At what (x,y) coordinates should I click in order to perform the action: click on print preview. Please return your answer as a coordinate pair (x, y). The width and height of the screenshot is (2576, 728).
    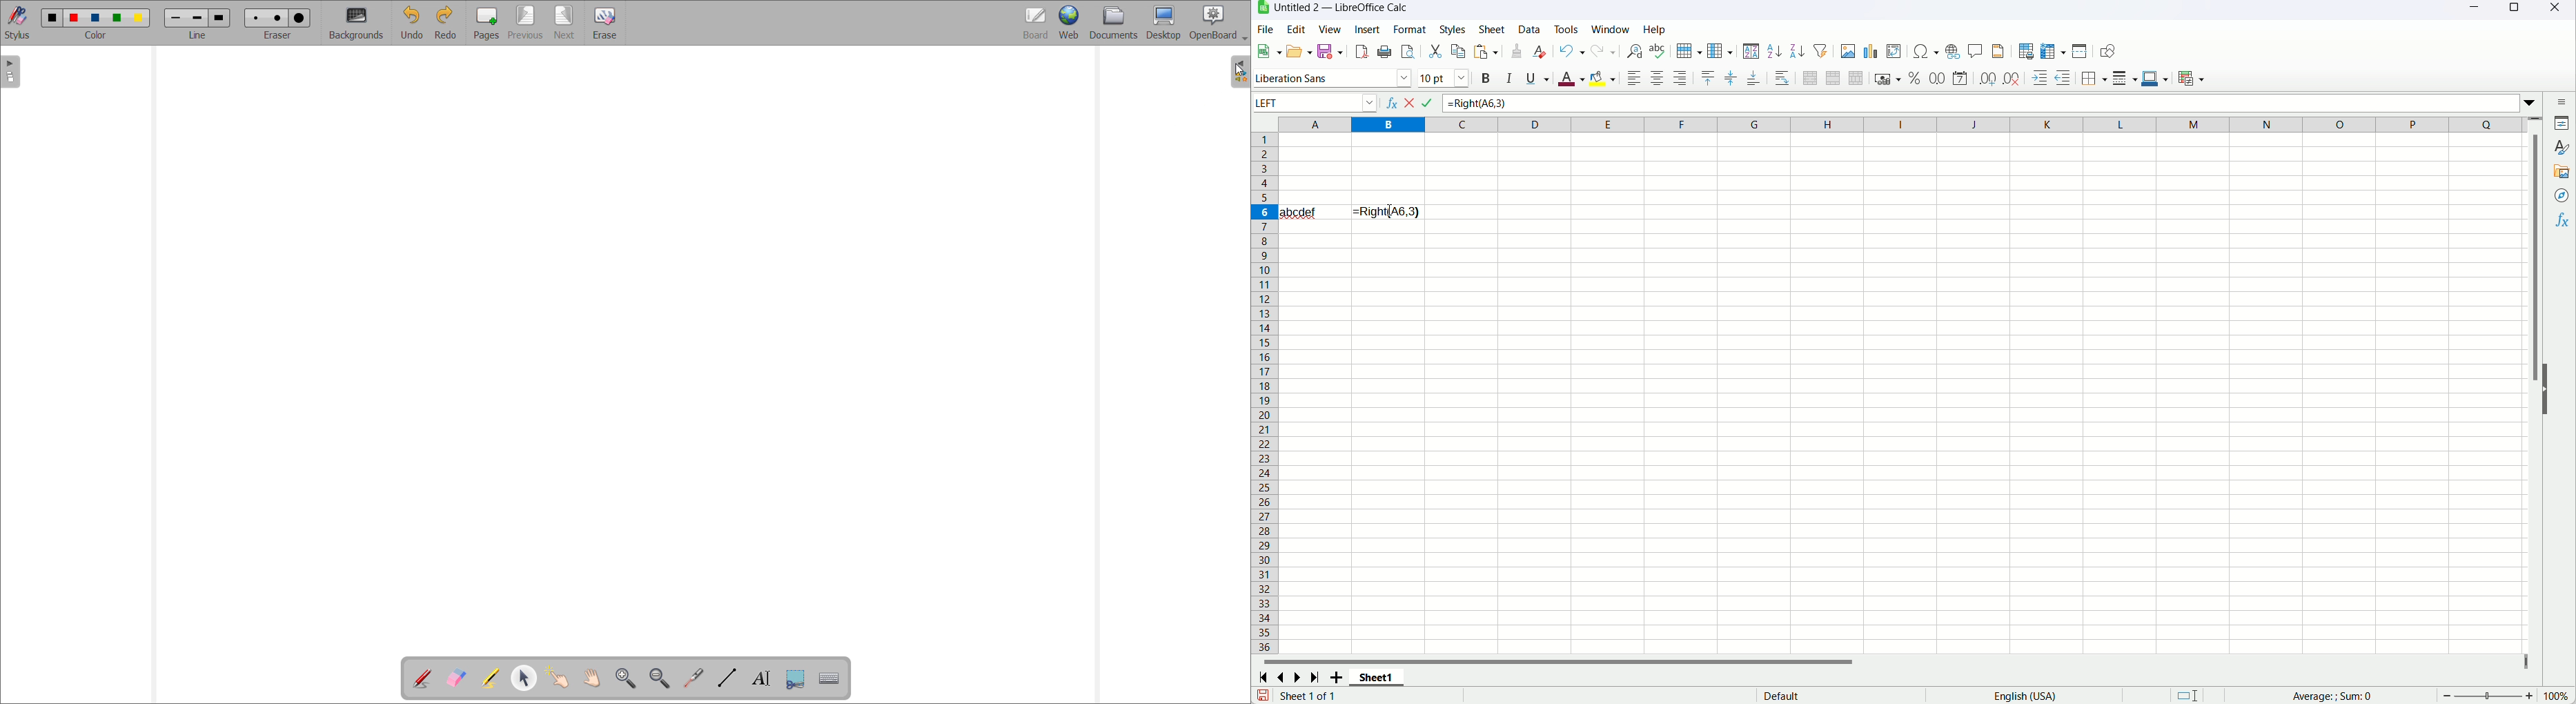
    Looking at the image, I should click on (1408, 51).